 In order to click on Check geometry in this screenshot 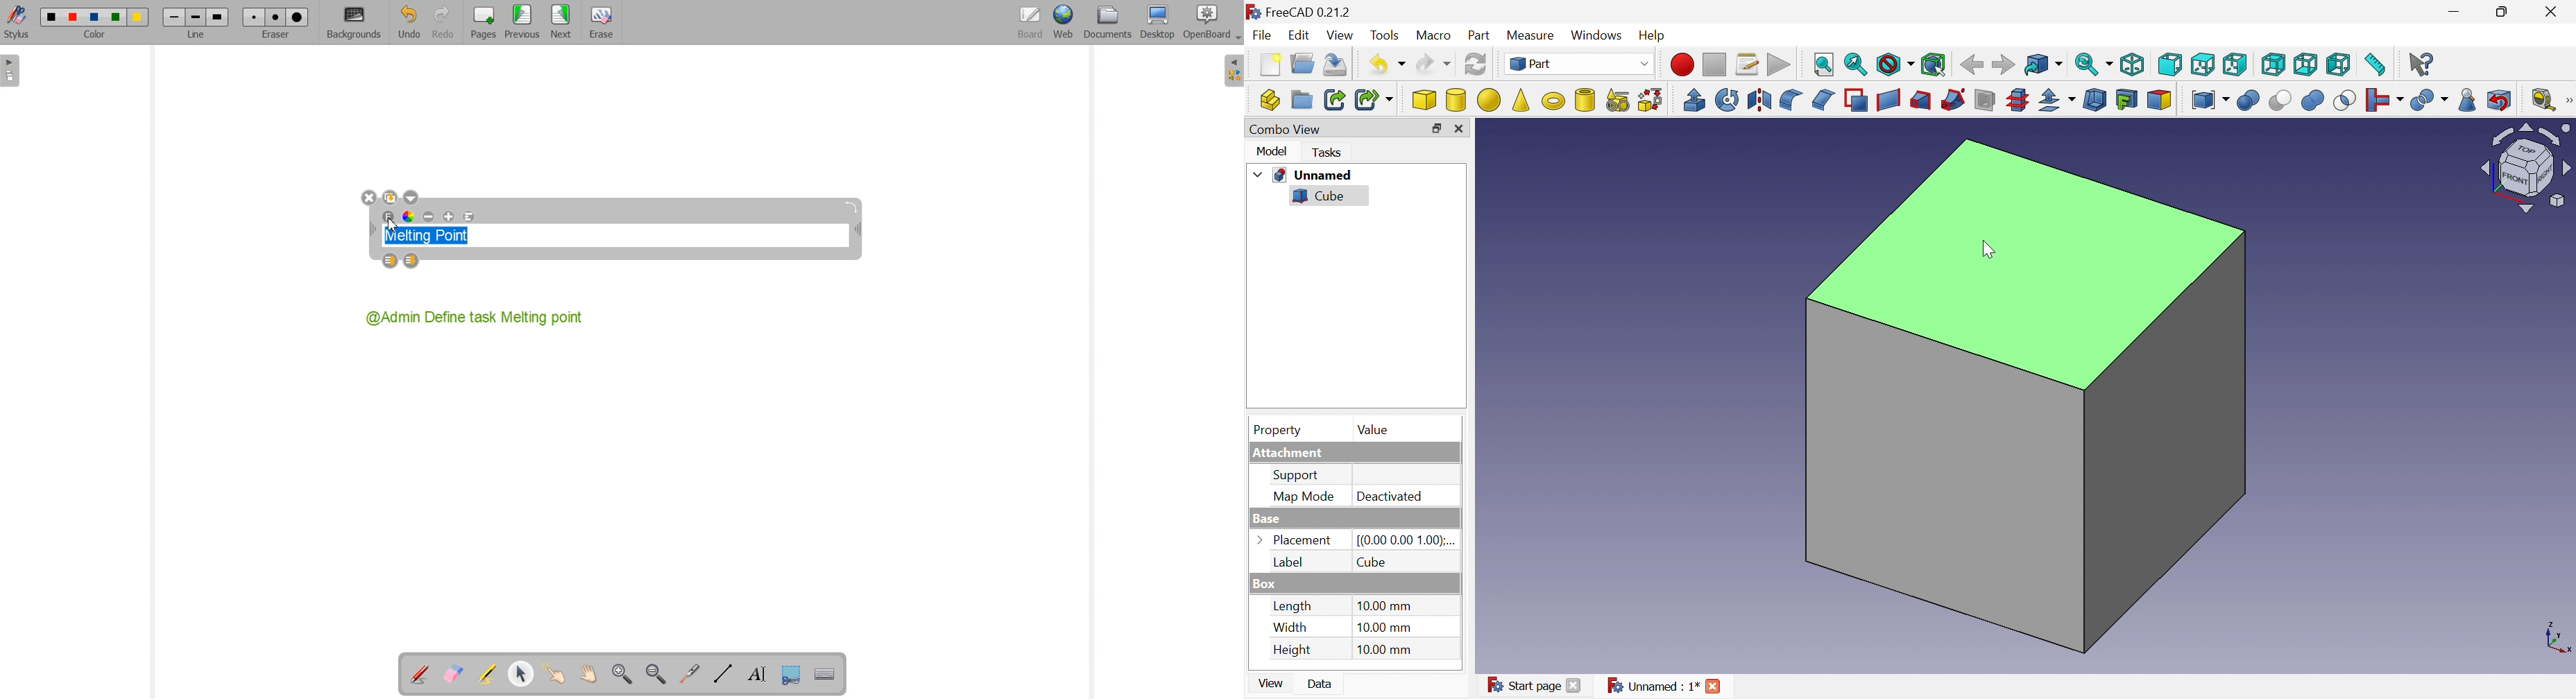, I will do `click(2468, 101)`.